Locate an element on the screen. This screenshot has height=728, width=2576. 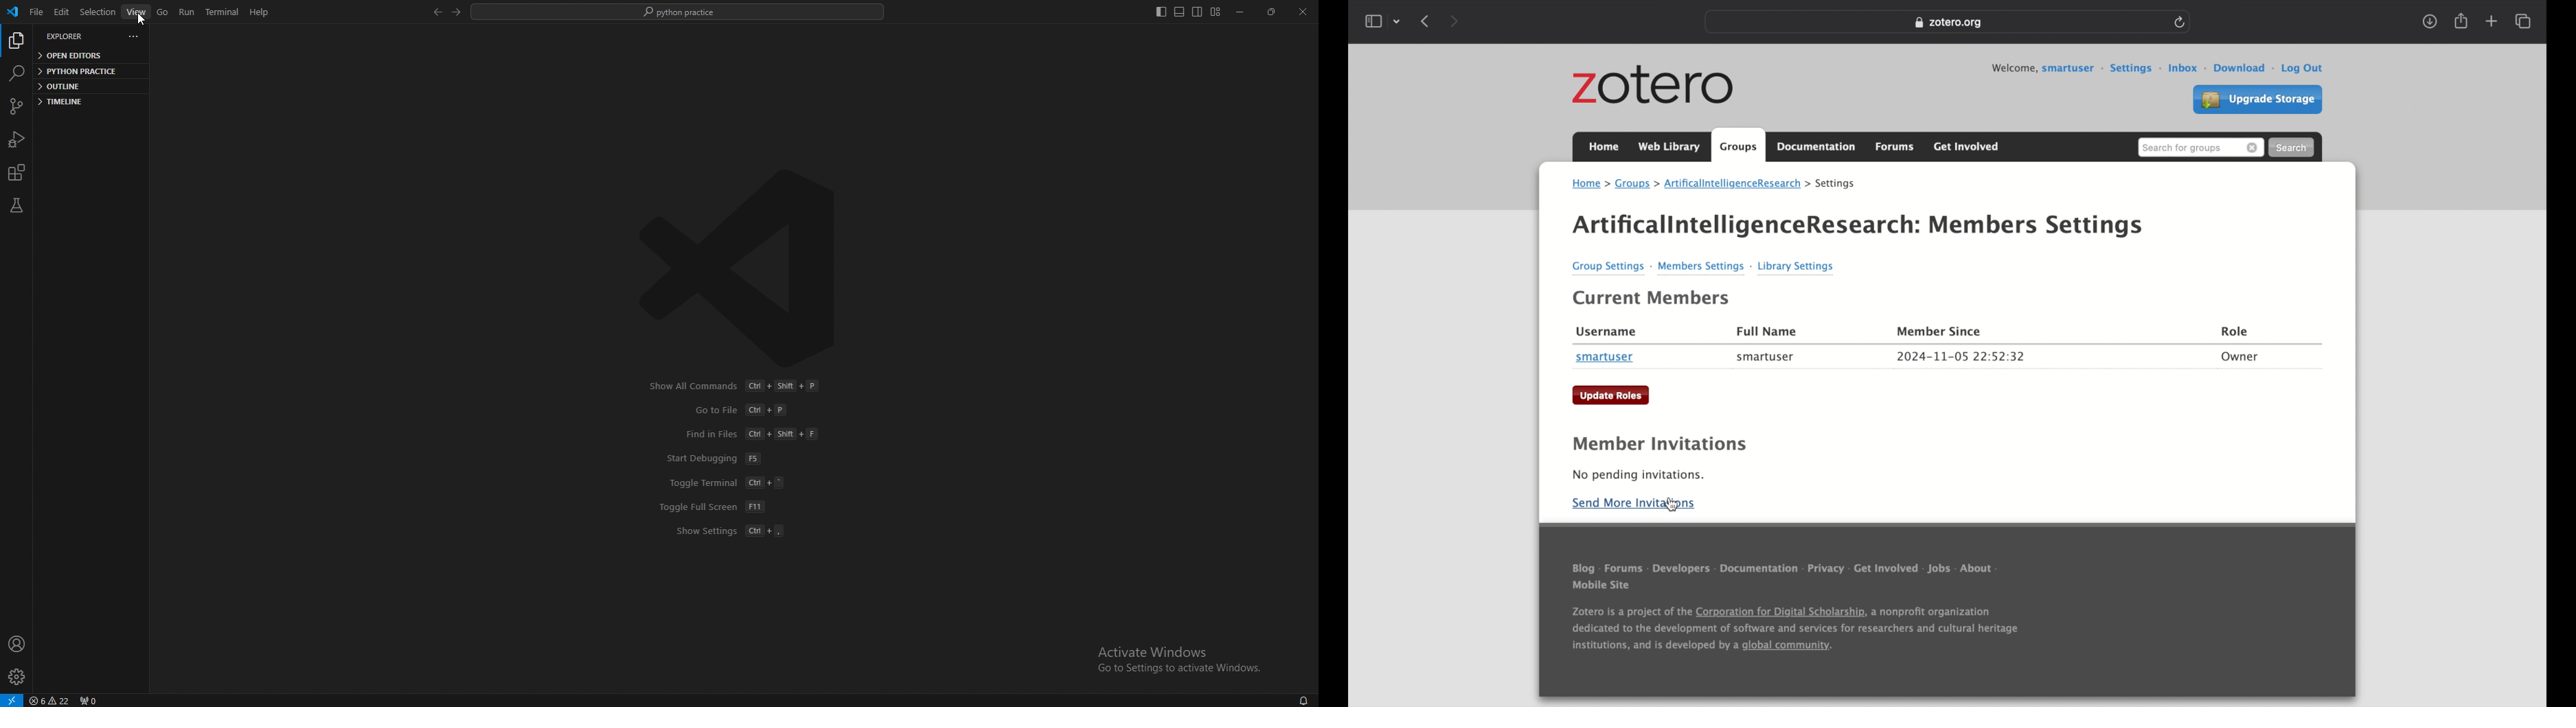
extensions is located at coordinates (19, 172).